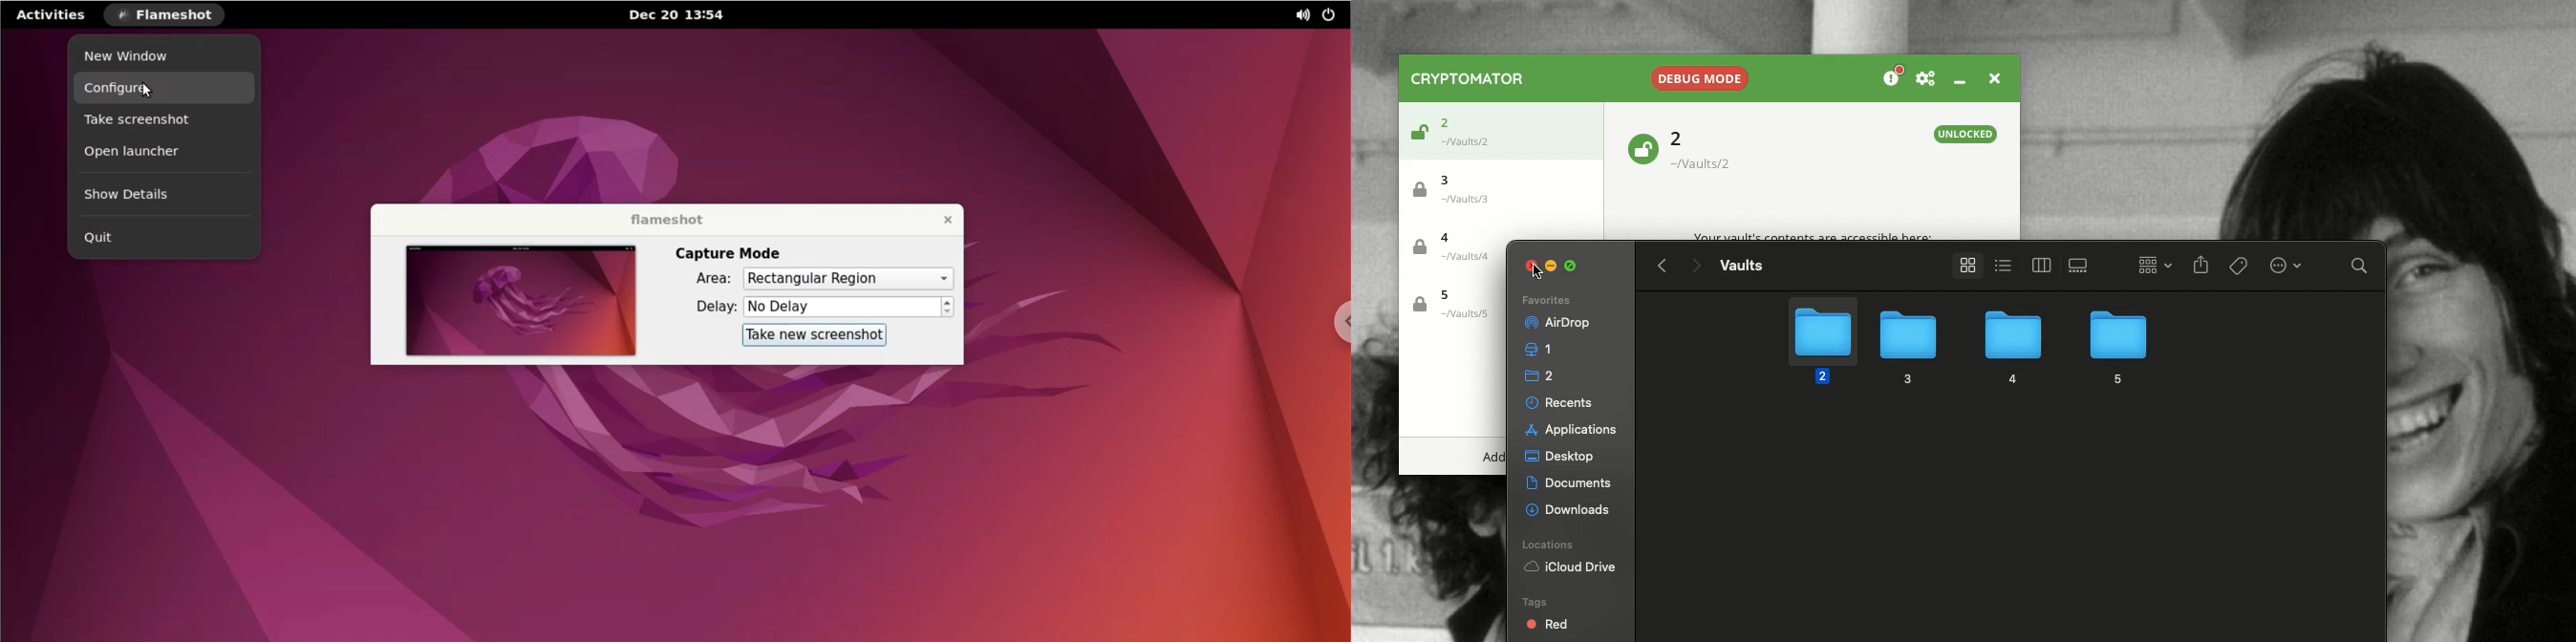  Describe the element at coordinates (1570, 481) in the screenshot. I see `Downloads` at that location.